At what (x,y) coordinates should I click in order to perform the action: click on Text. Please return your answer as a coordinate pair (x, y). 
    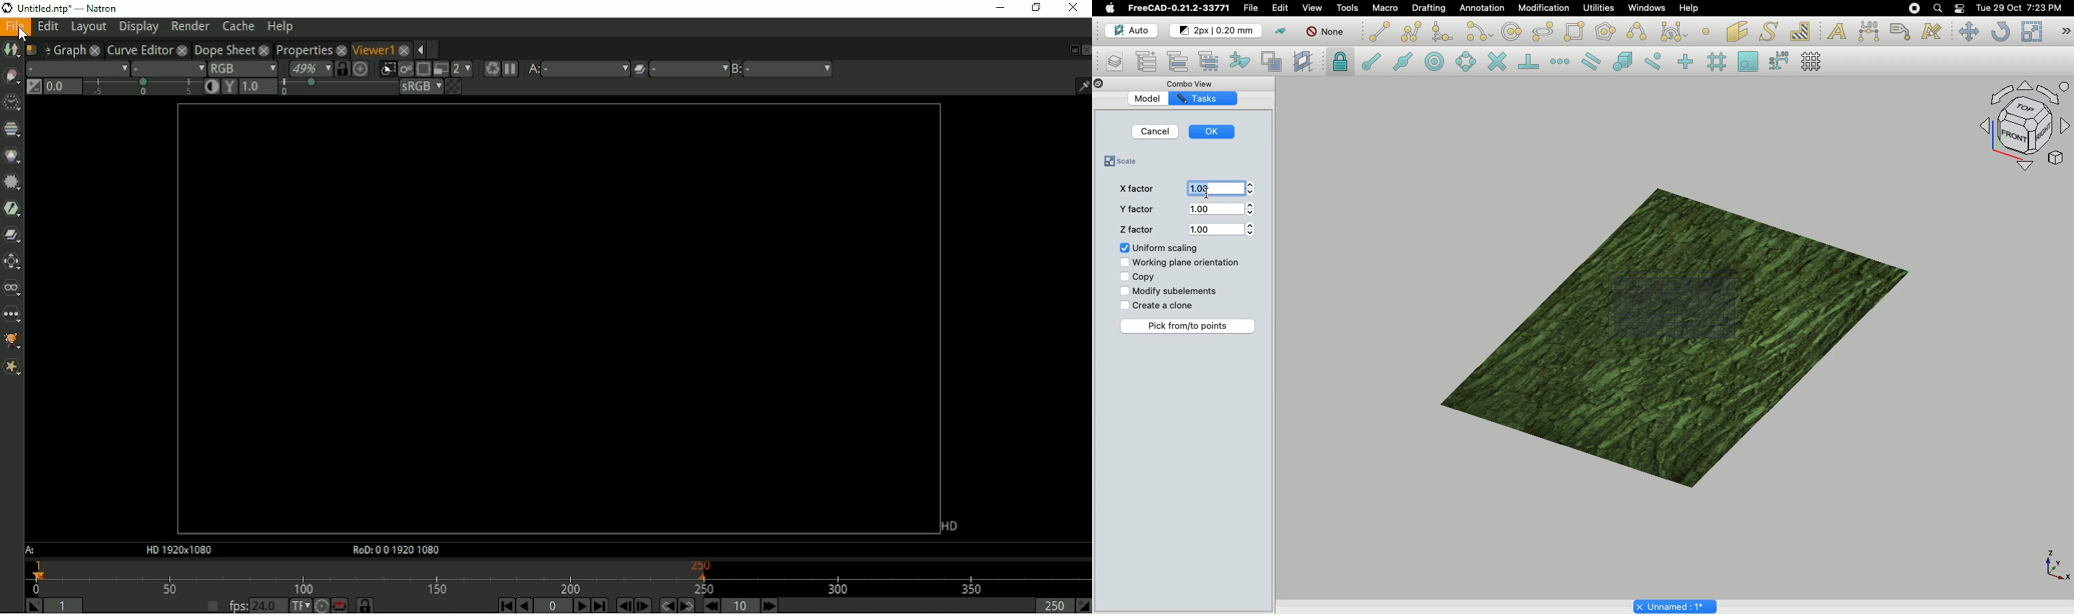
    Looking at the image, I should click on (1837, 30).